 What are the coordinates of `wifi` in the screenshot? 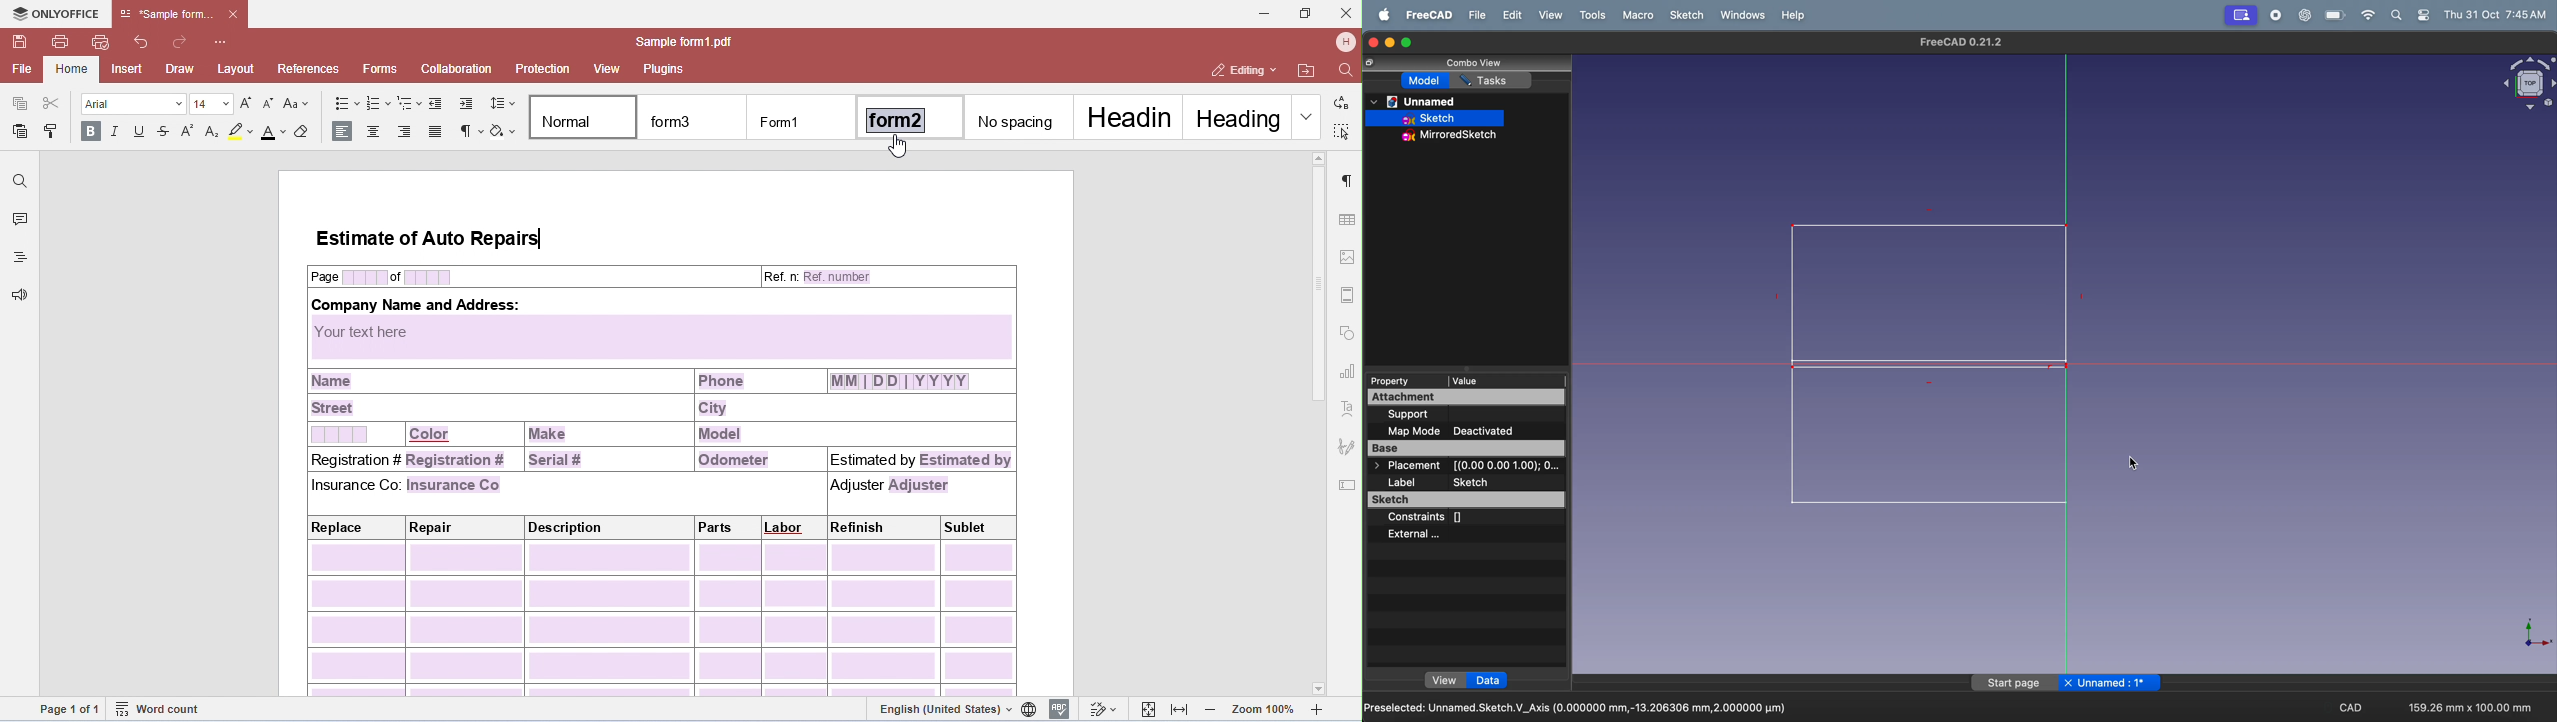 It's located at (2366, 15).